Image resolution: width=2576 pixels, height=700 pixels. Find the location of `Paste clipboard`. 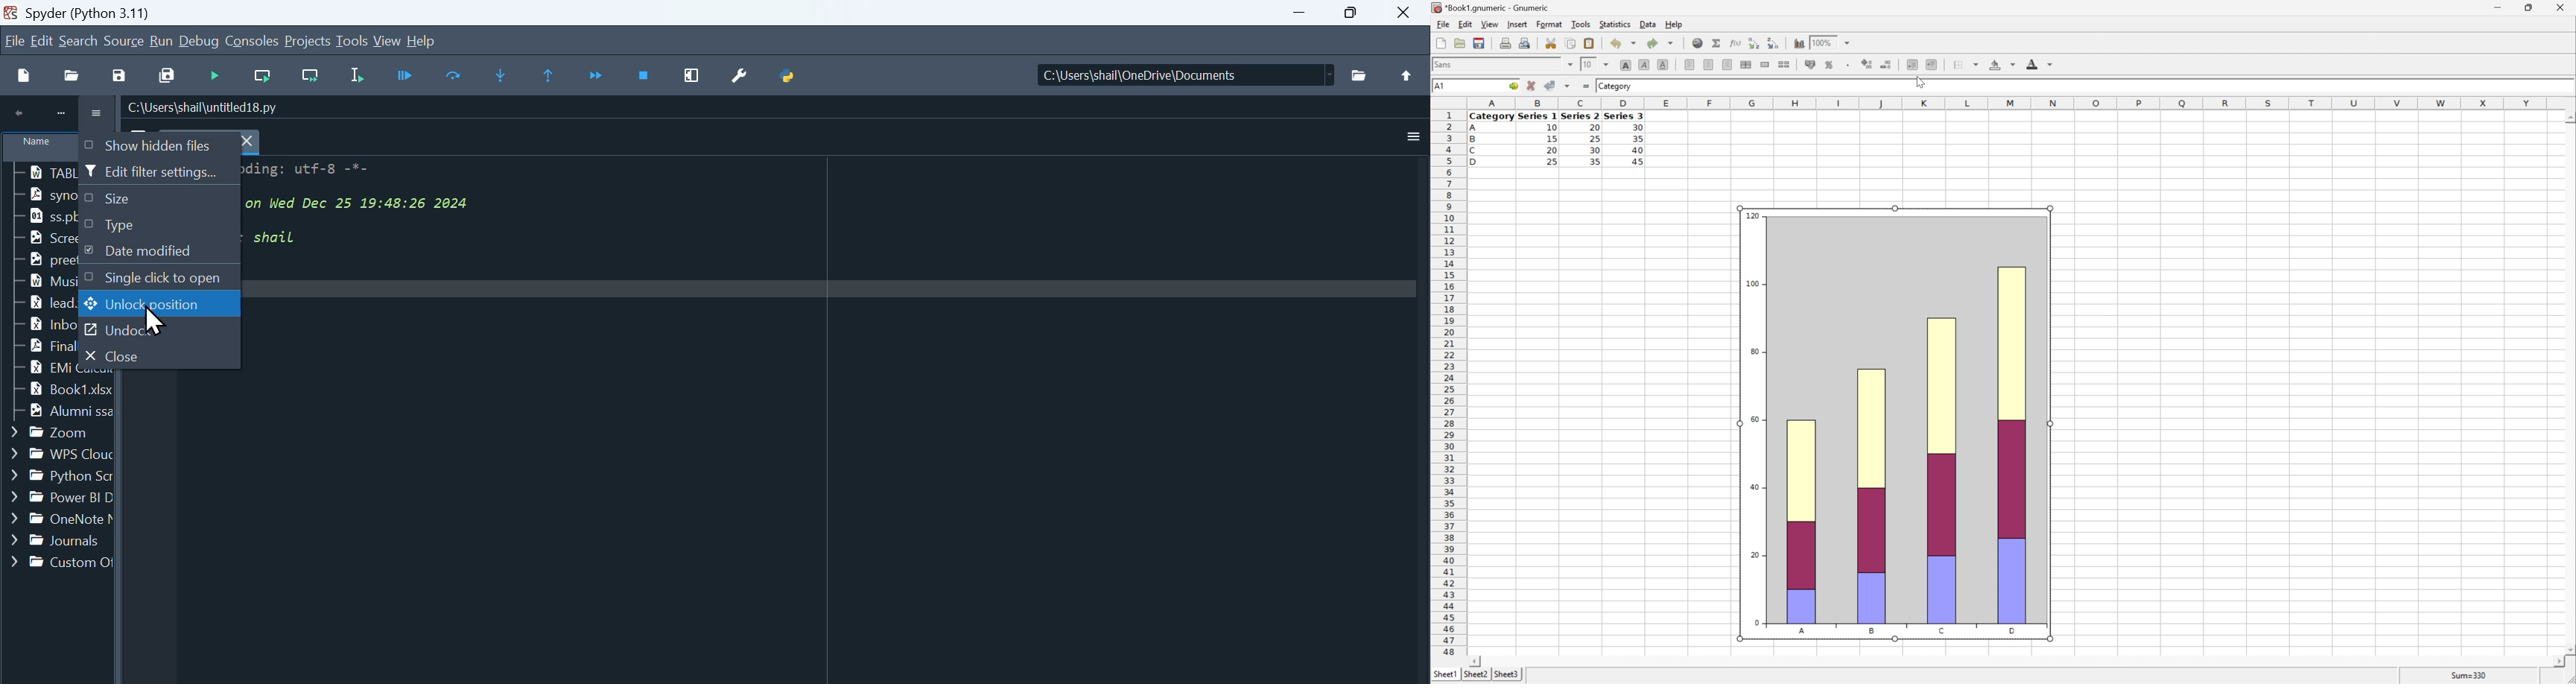

Paste clipboard is located at coordinates (1589, 42).